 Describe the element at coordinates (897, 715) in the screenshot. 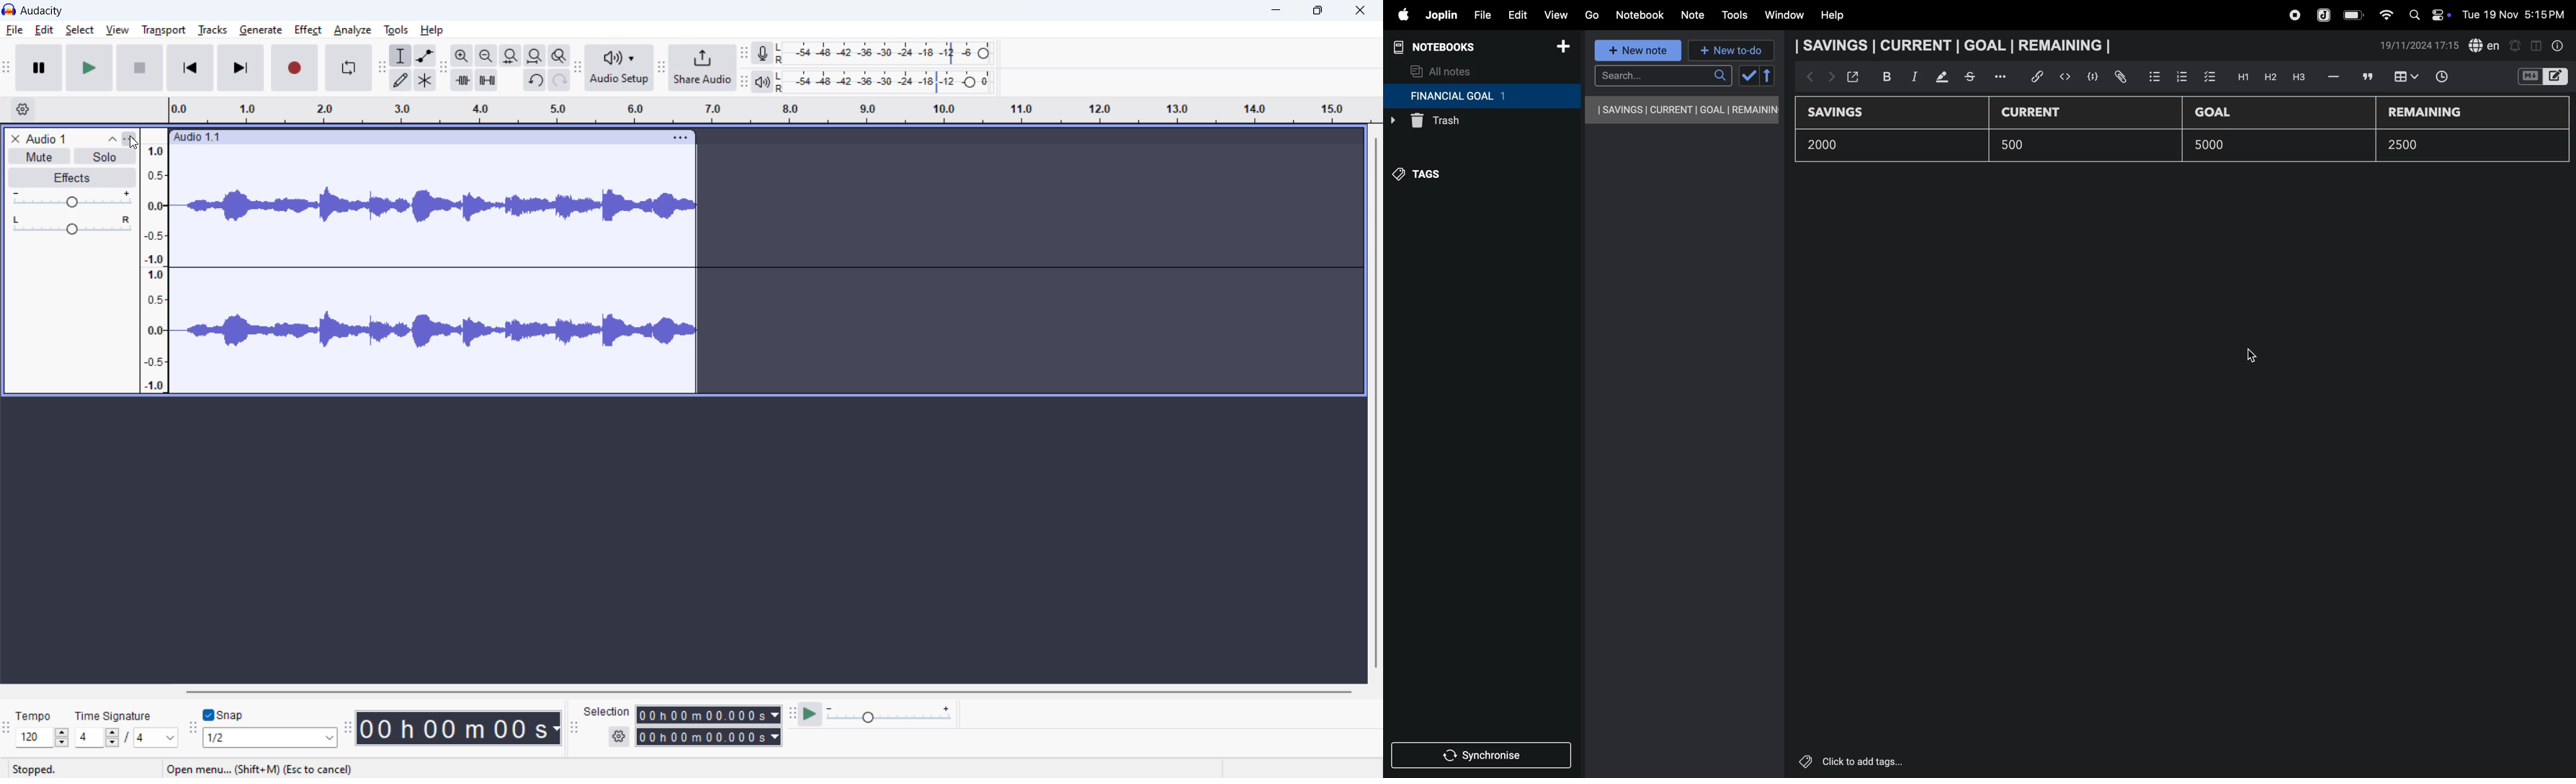

I see `playback speed` at that location.